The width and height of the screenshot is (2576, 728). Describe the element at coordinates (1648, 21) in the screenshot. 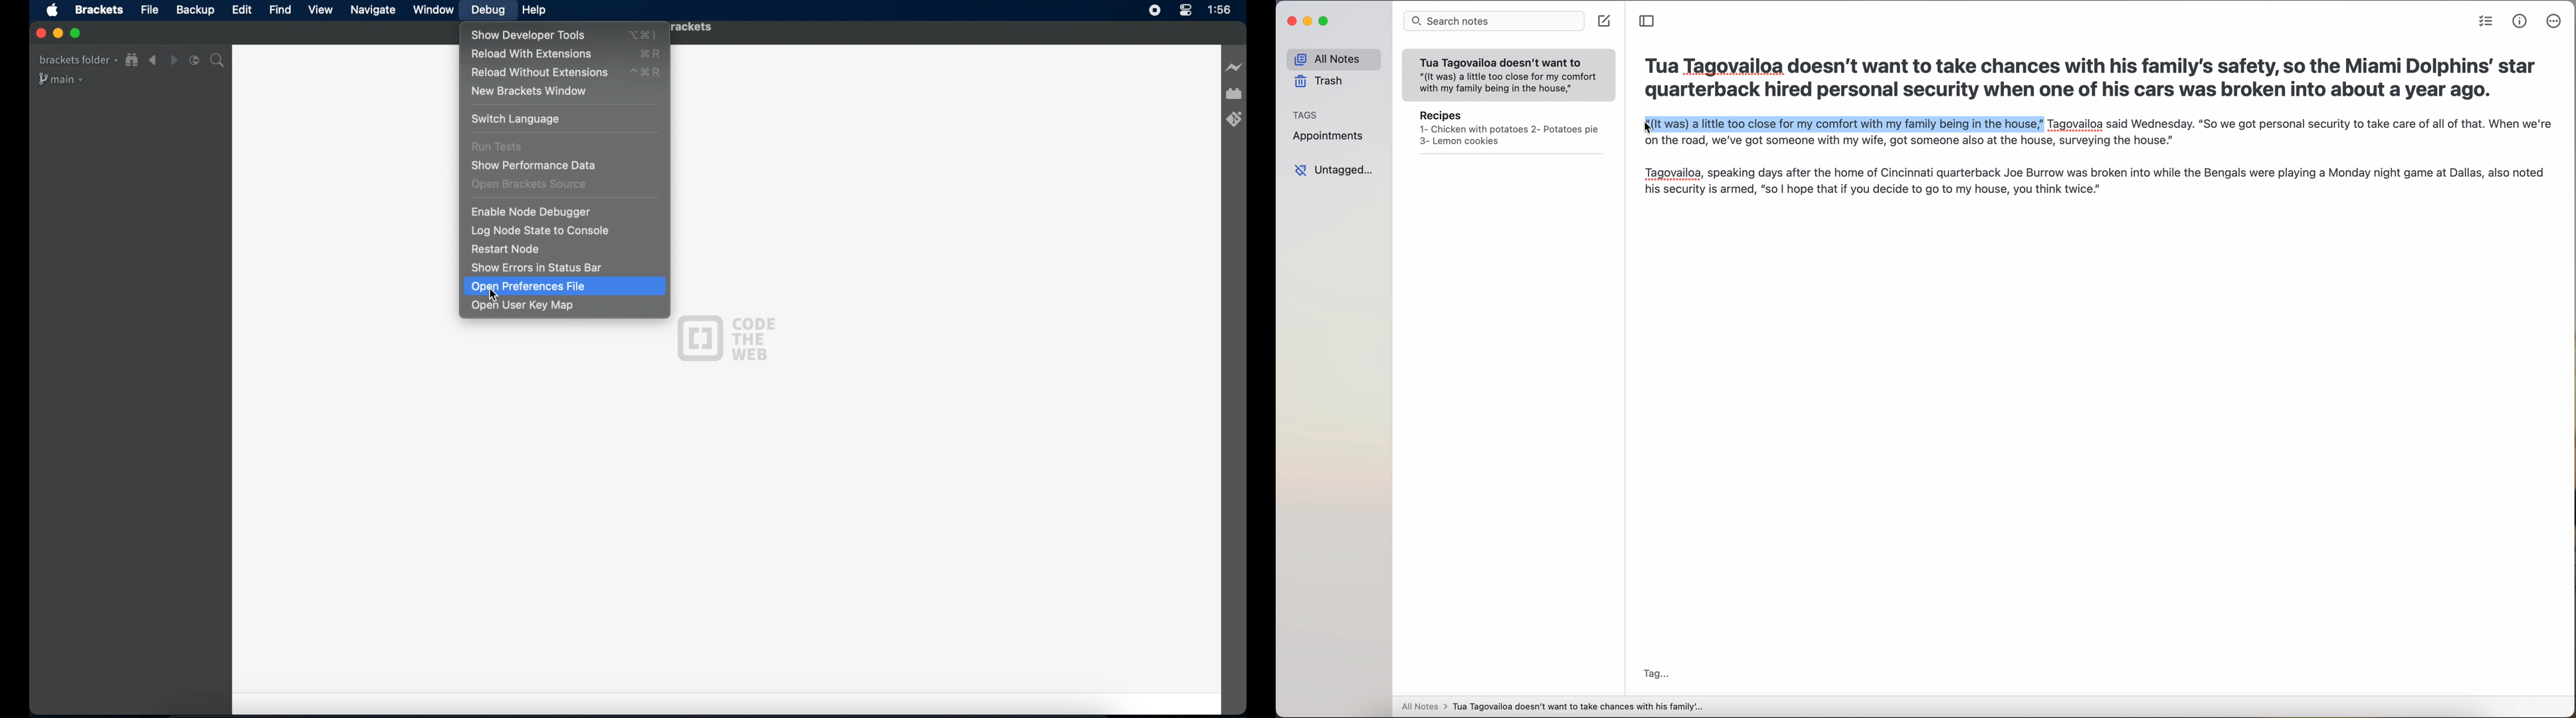

I see `toggle sidebar` at that location.